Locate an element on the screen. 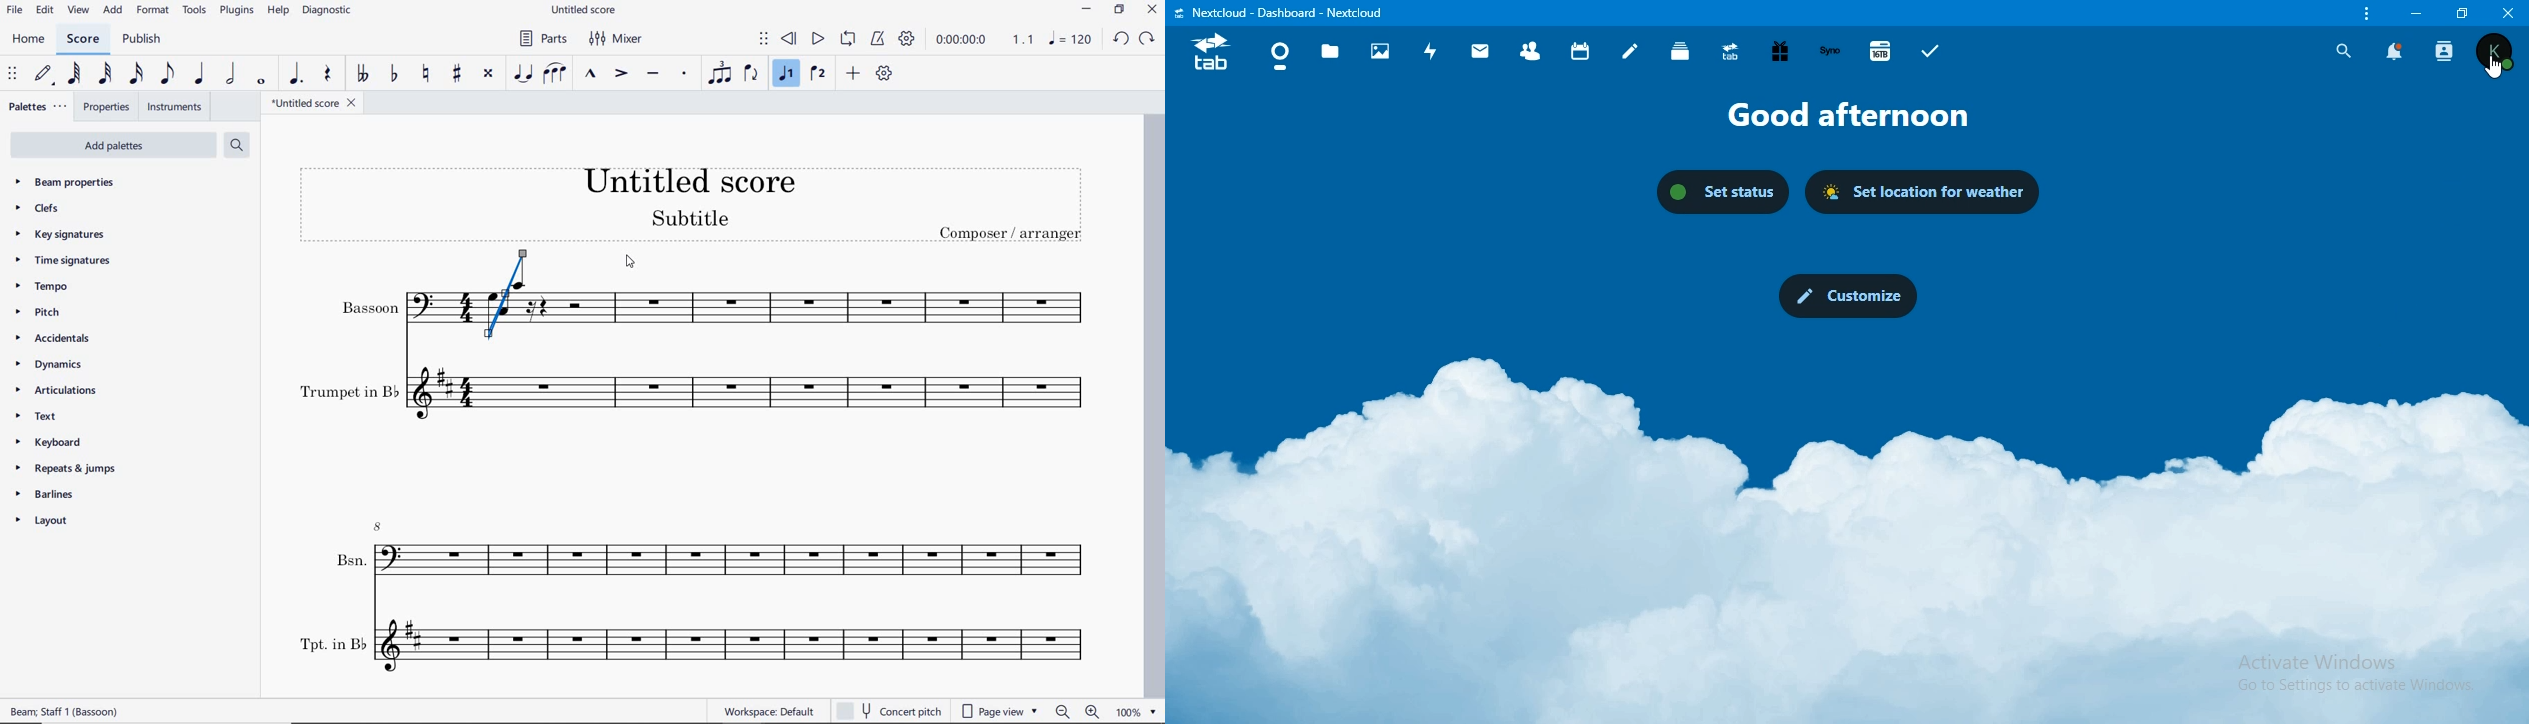 The width and height of the screenshot is (2548, 728). notification is located at coordinates (2395, 51).